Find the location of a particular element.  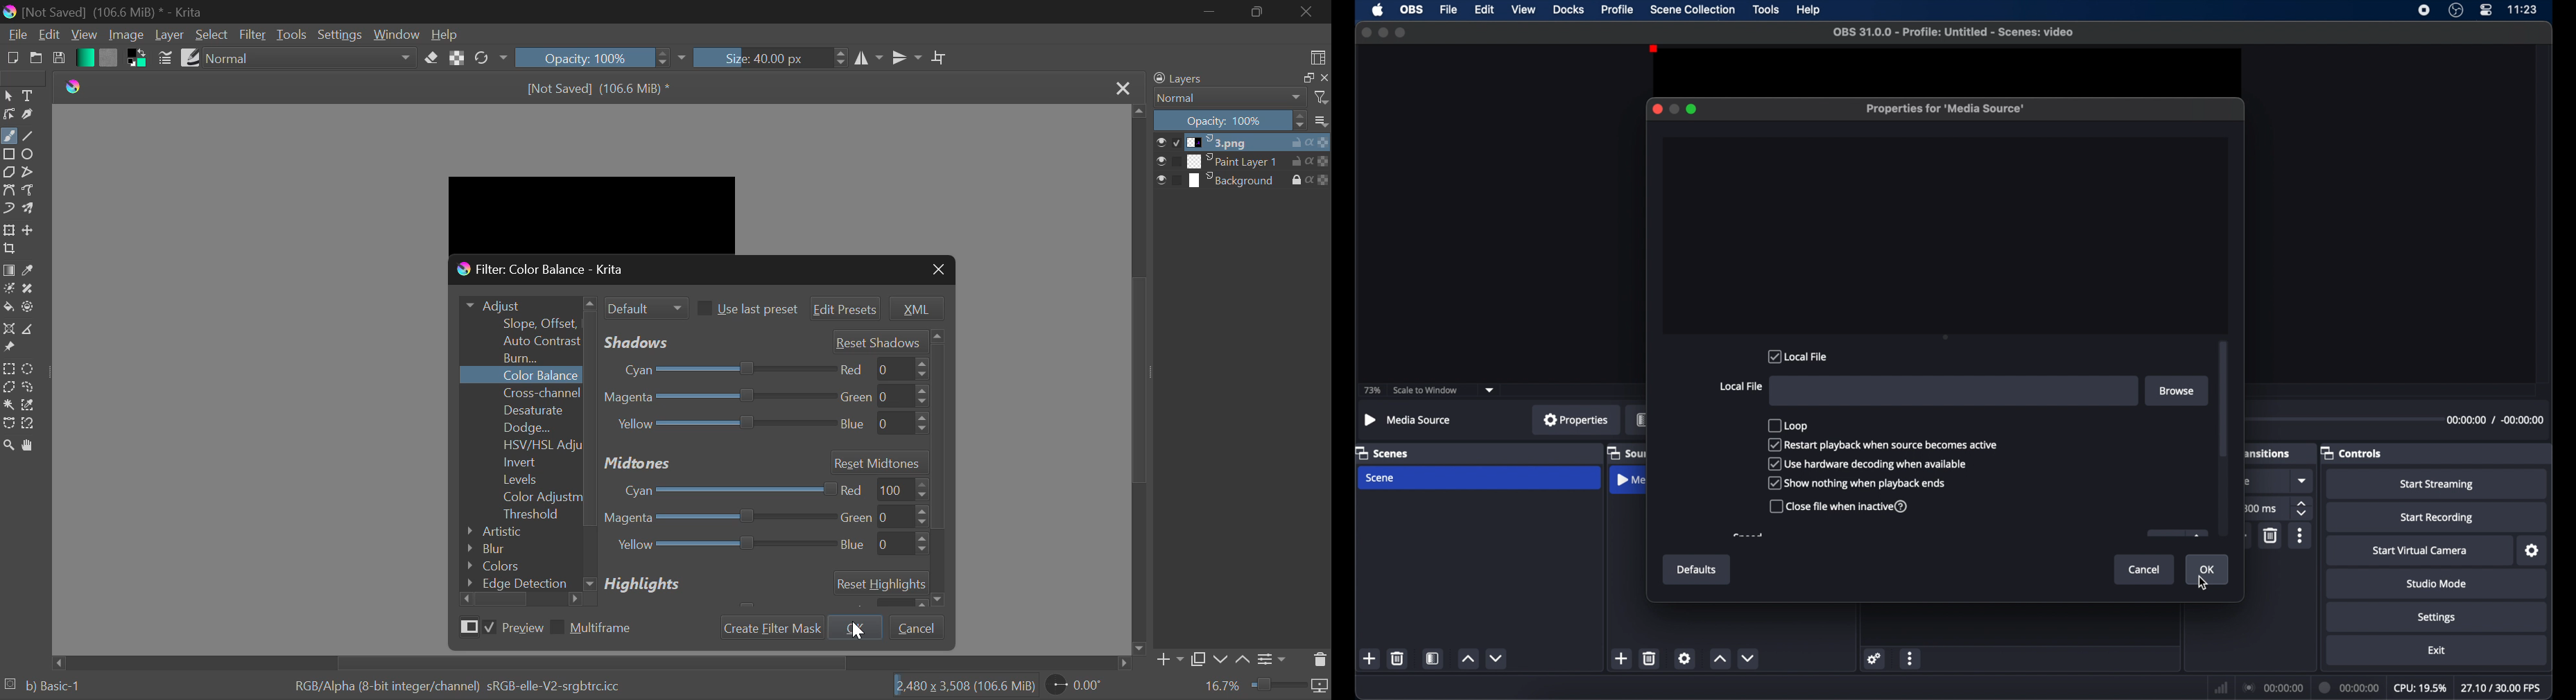

close is located at coordinates (1657, 108).